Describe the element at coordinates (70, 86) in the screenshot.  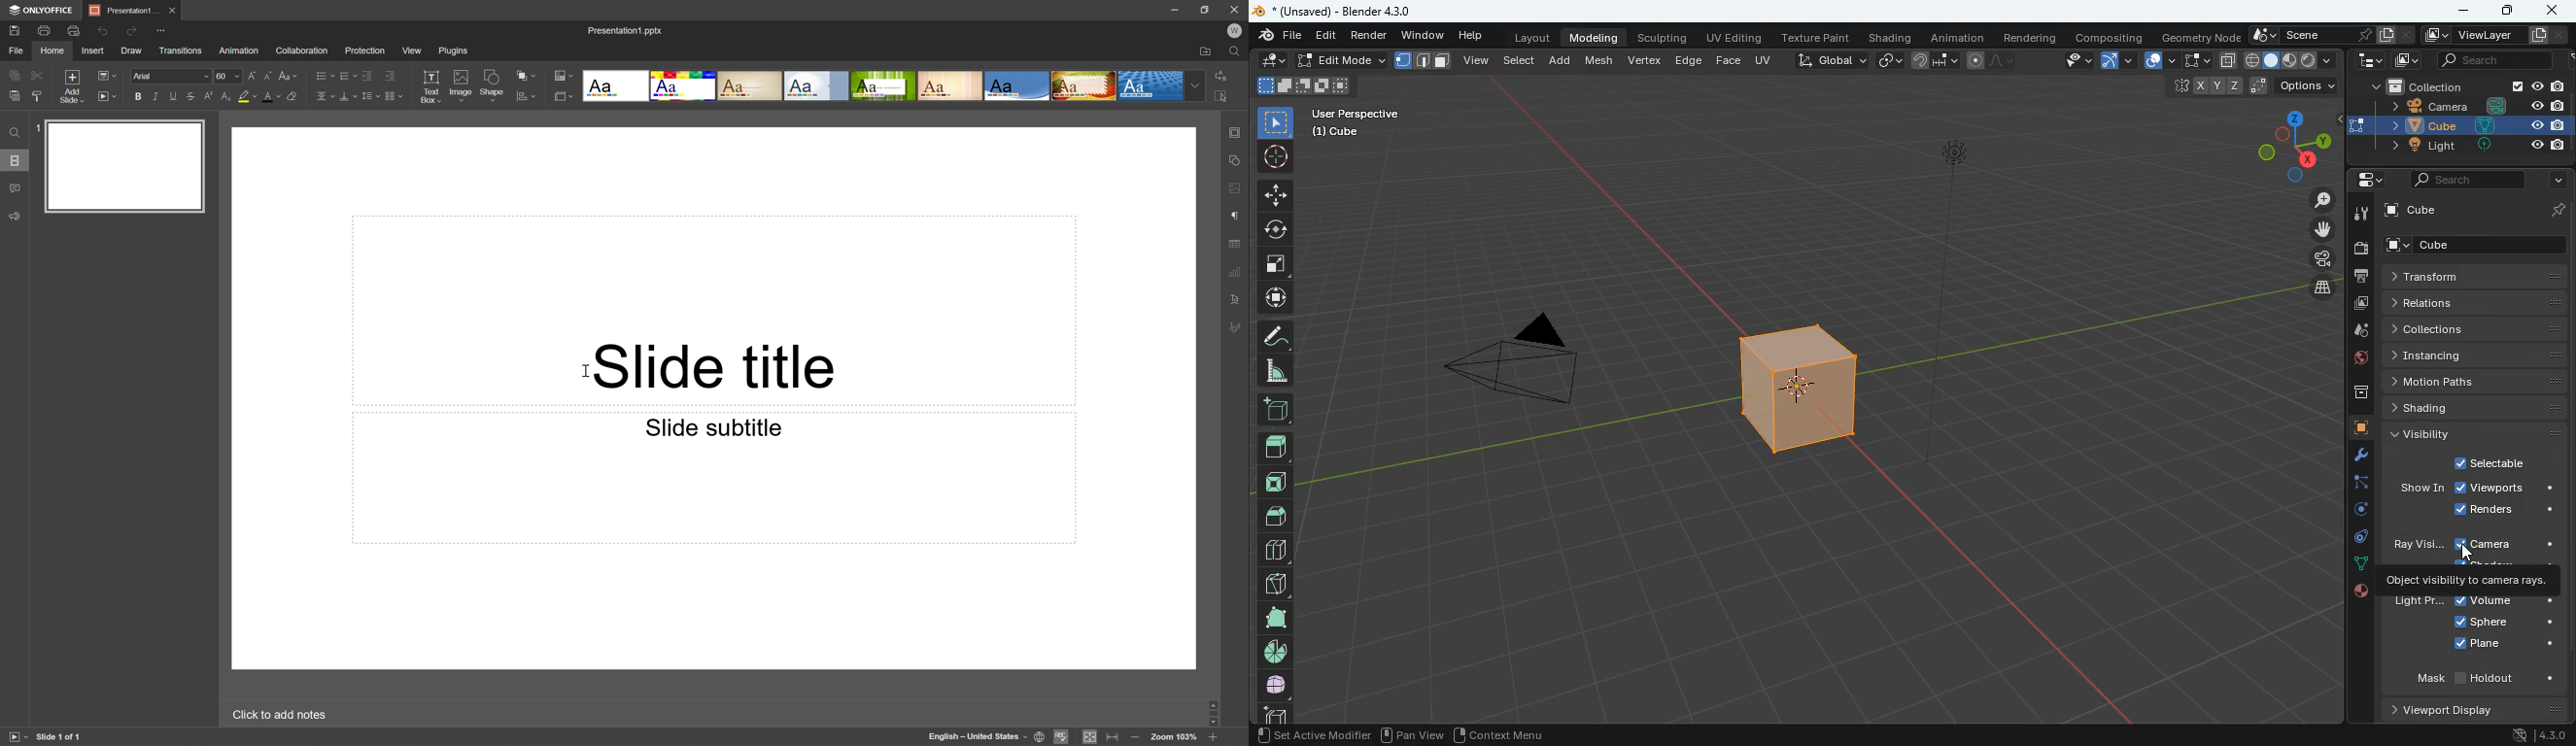
I see `Add slide` at that location.